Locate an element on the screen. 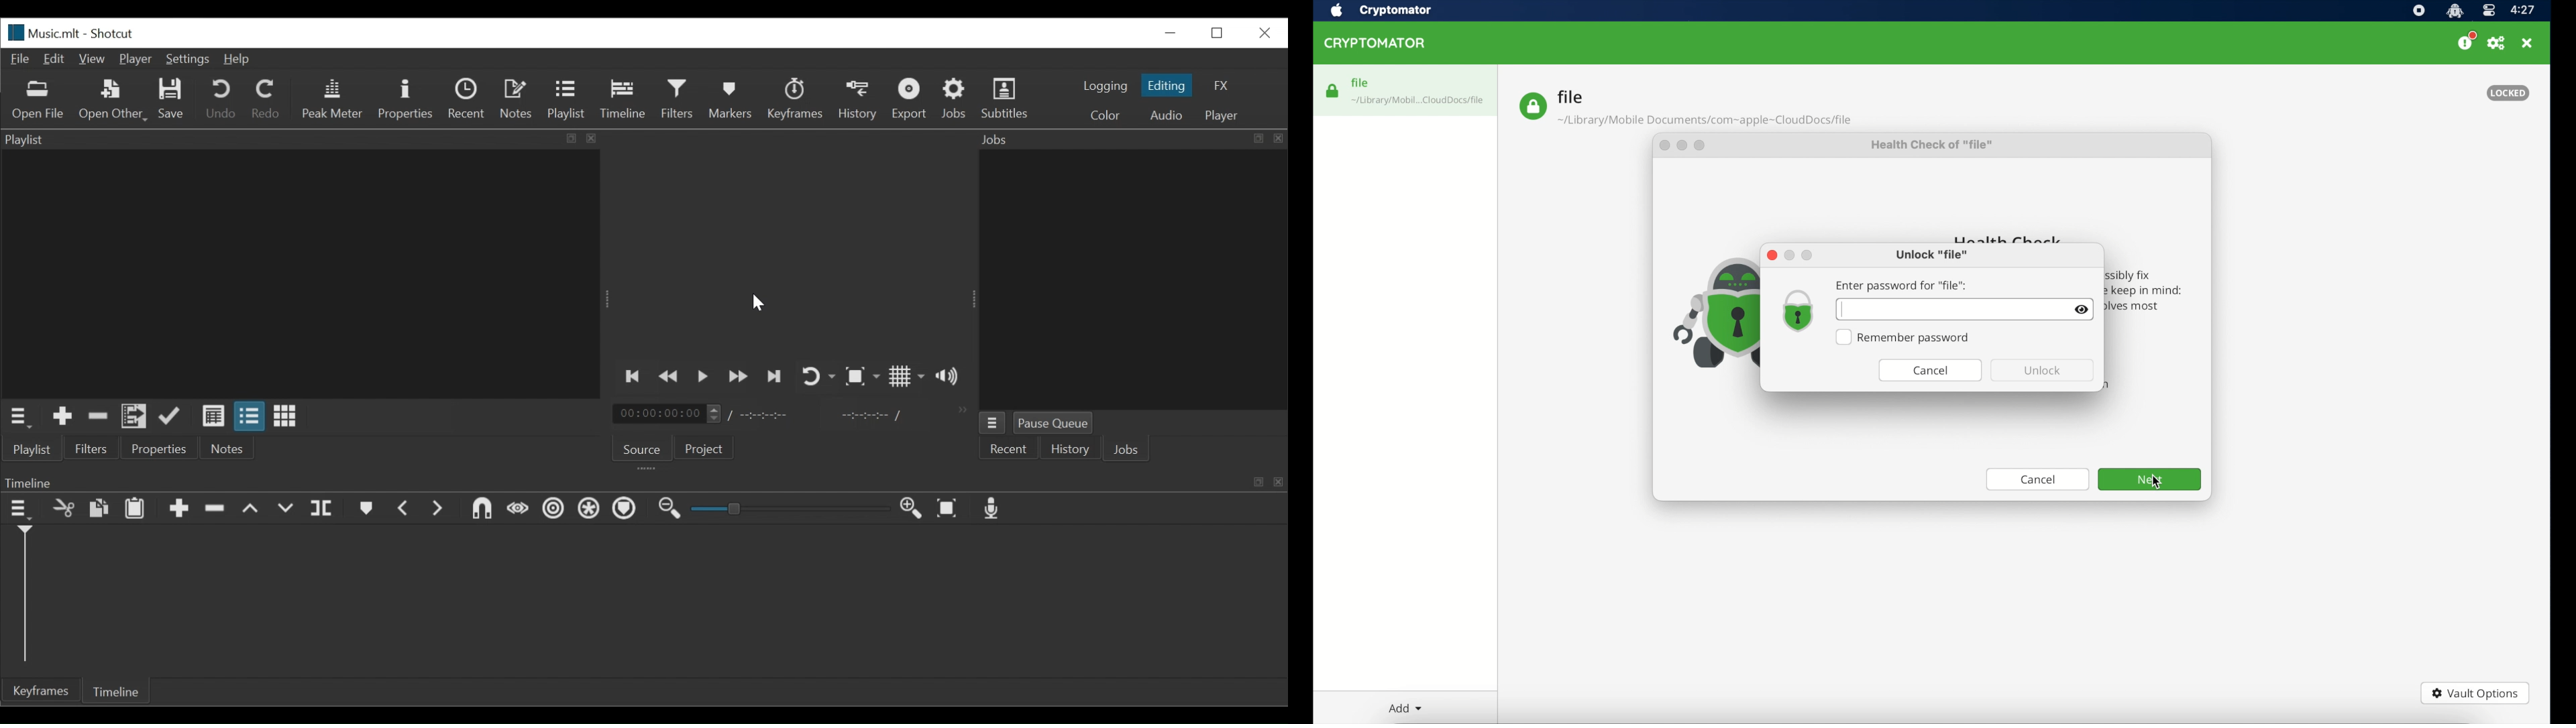 Image resolution: width=2576 pixels, height=728 pixels. Playlist is located at coordinates (566, 101).